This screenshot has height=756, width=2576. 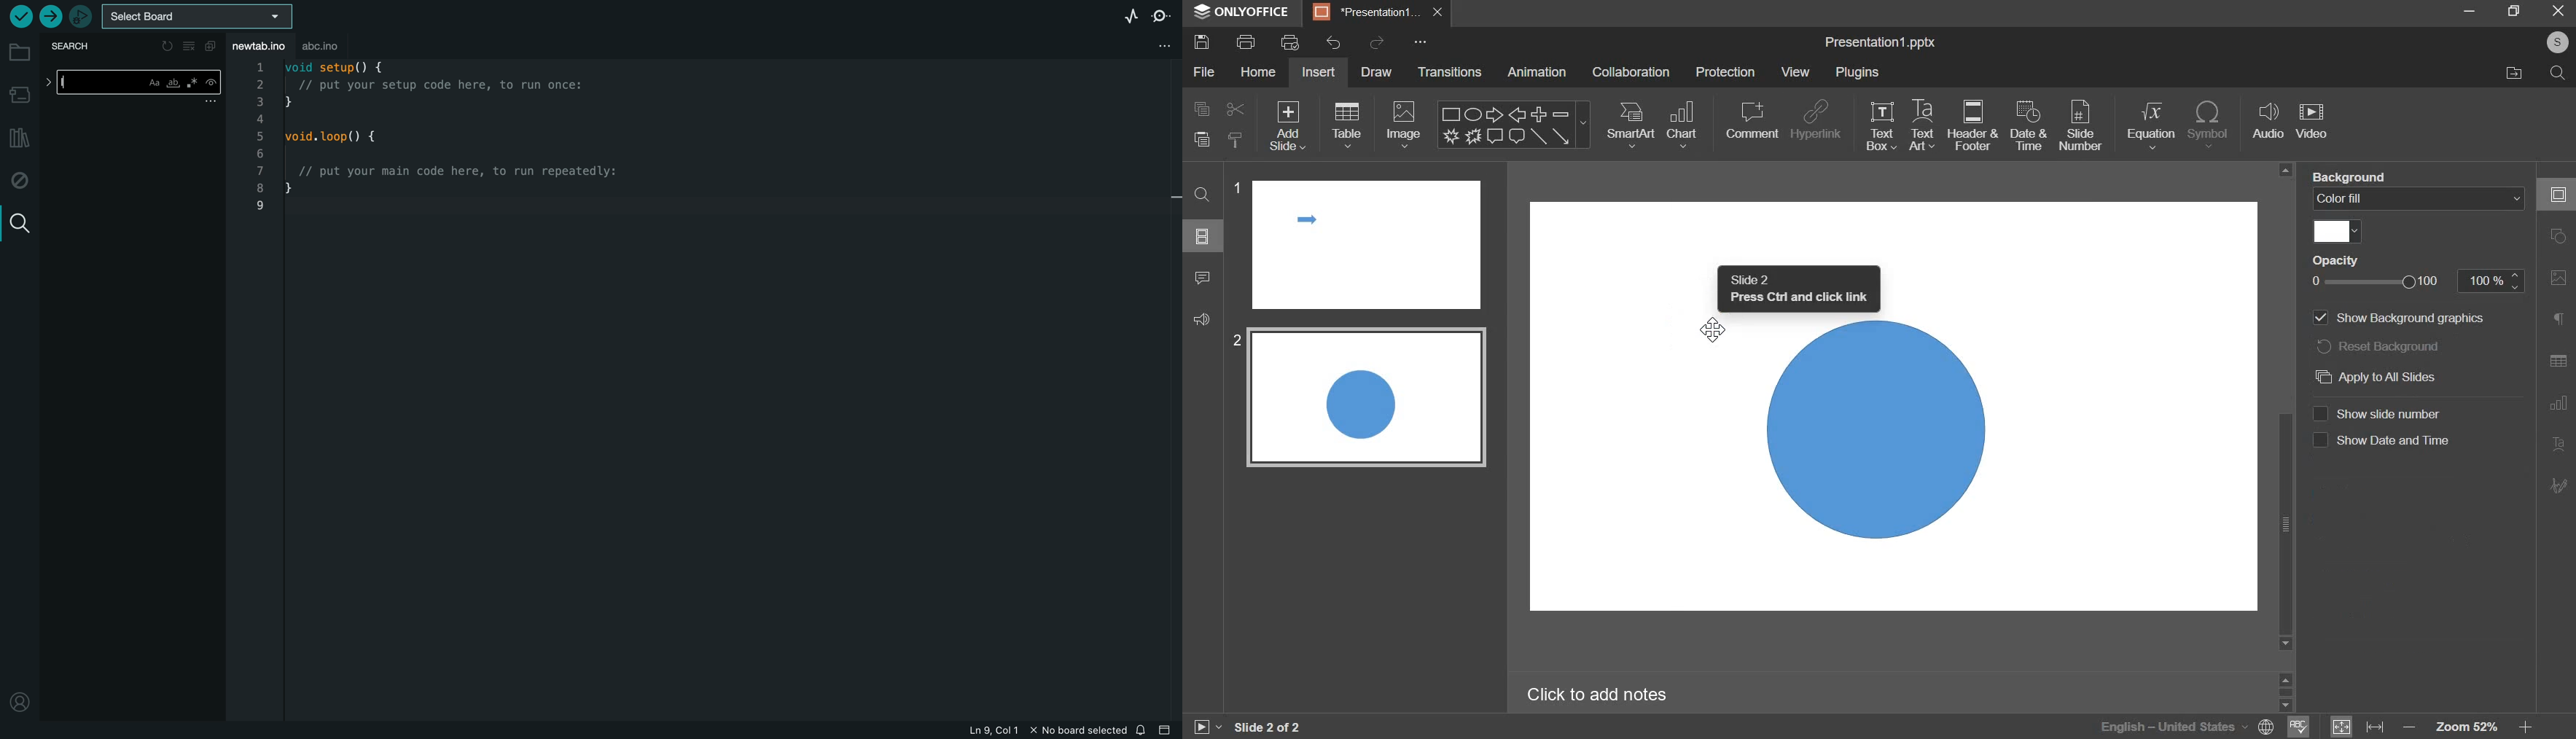 What do you see at coordinates (1922, 126) in the screenshot?
I see `text art` at bounding box center [1922, 126].